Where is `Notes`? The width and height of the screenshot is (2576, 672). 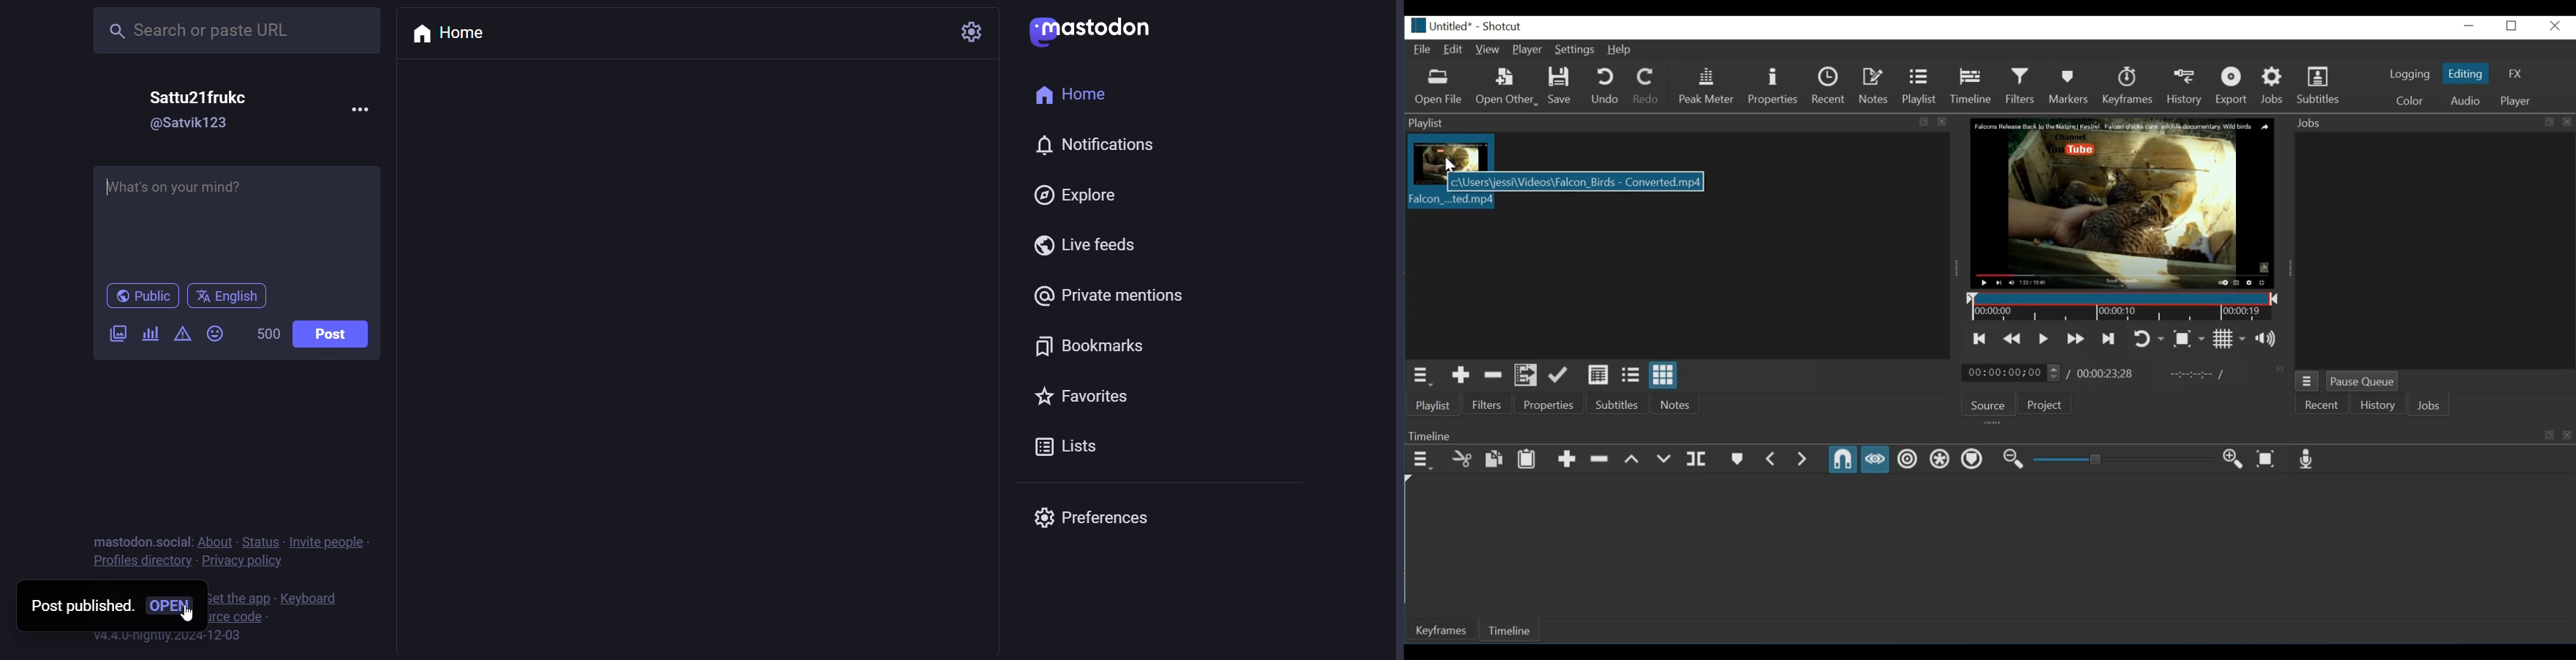
Notes is located at coordinates (1875, 86).